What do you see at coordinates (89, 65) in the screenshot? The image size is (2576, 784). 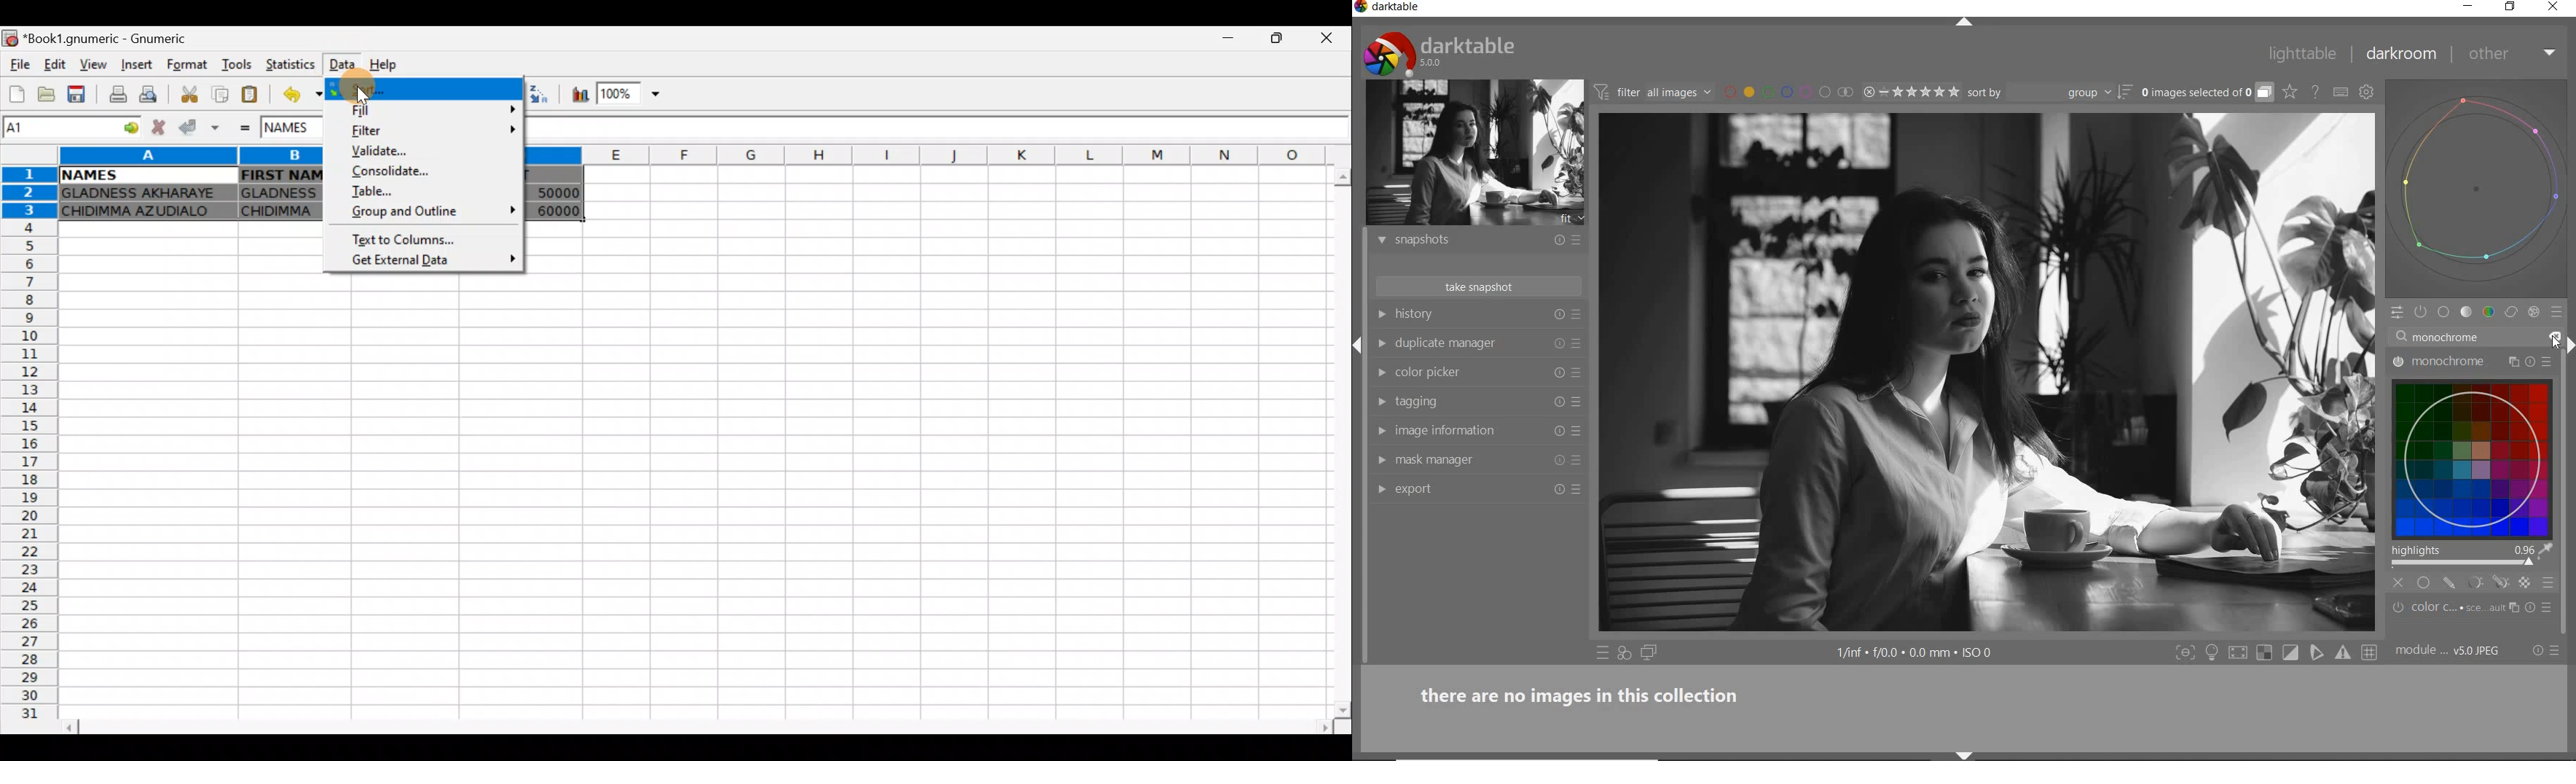 I see `View` at bounding box center [89, 65].